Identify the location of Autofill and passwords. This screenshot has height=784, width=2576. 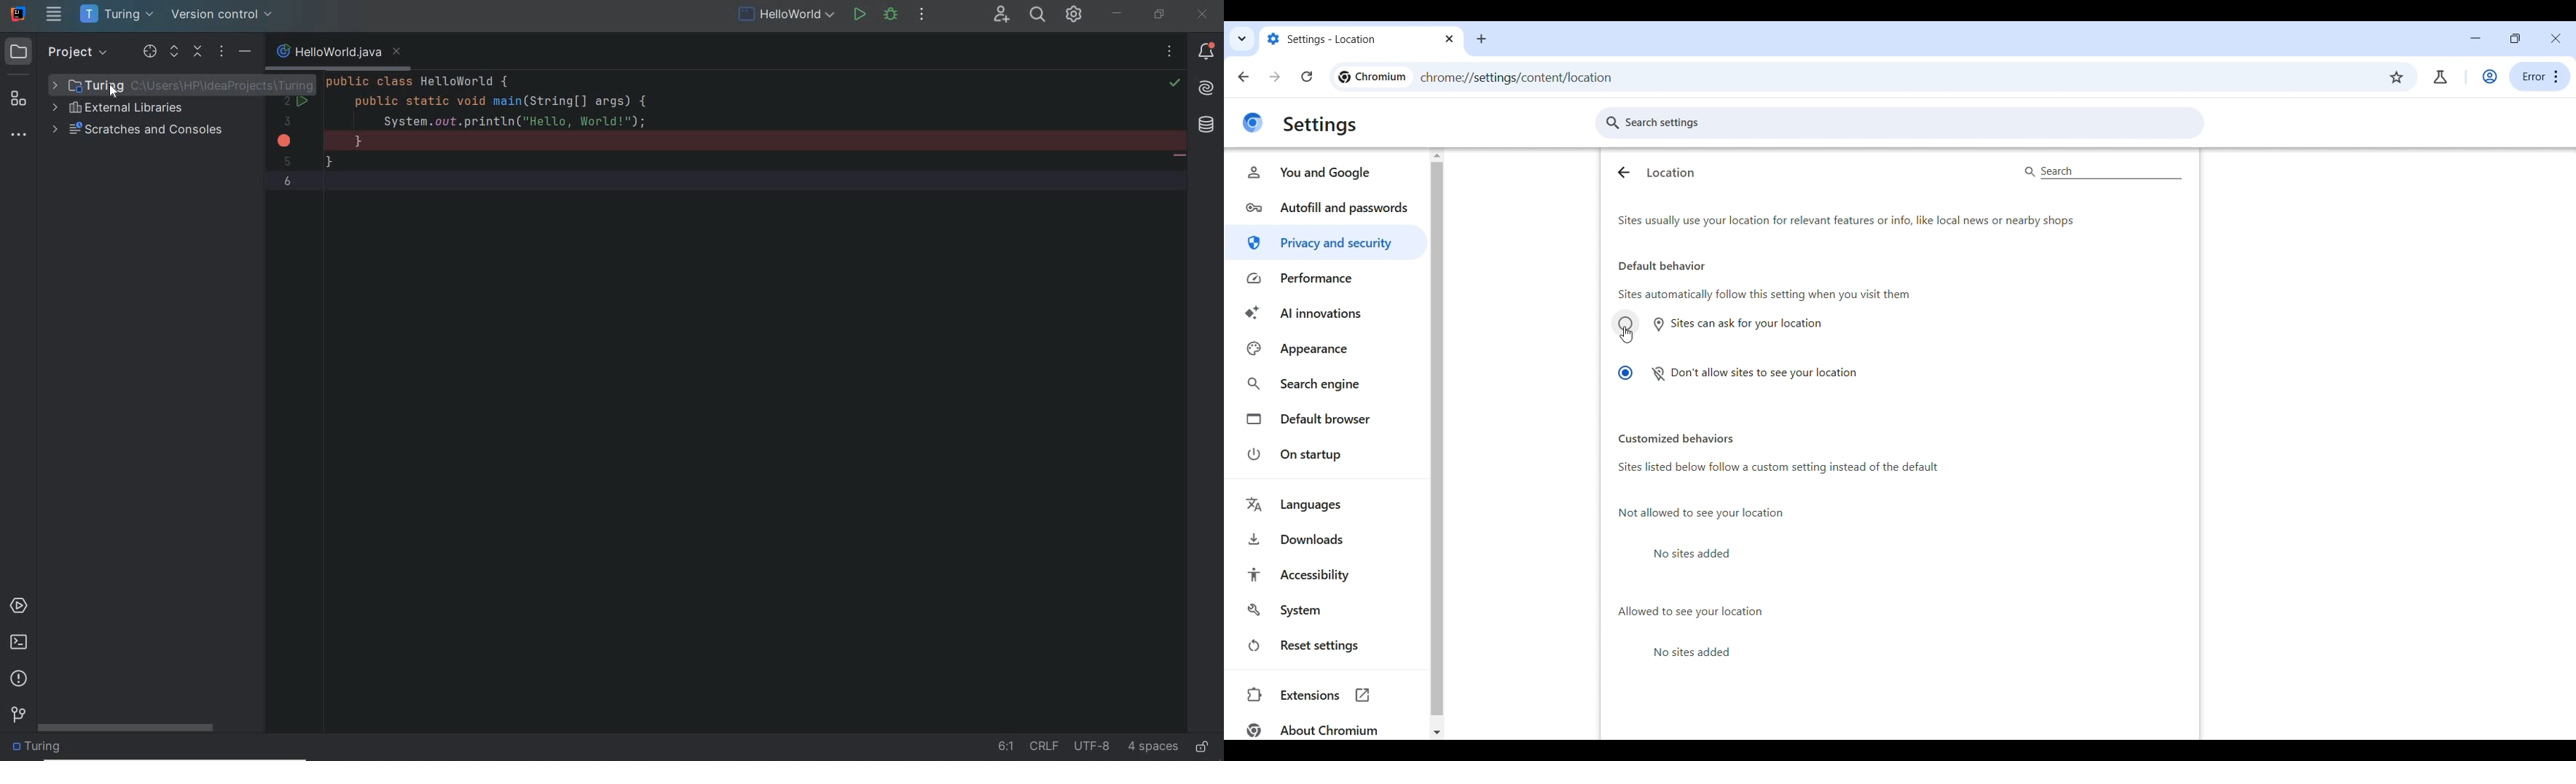
(1326, 206).